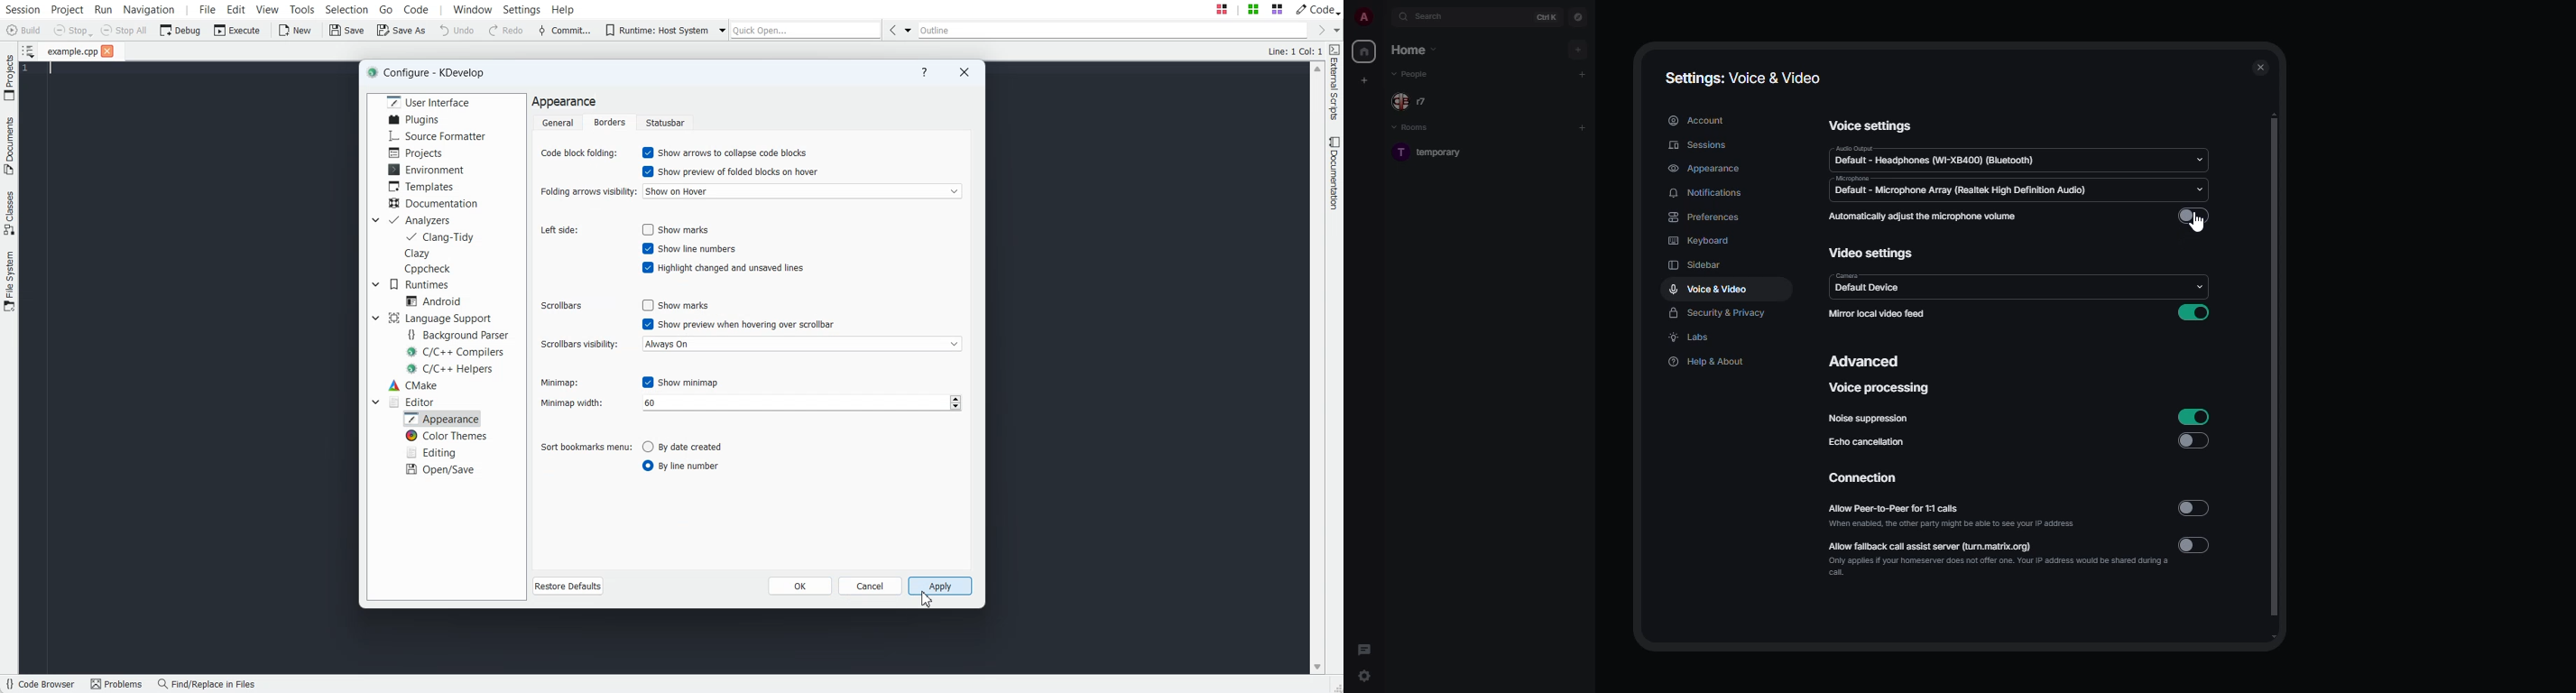  What do you see at coordinates (2198, 544) in the screenshot?
I see `disabled` at bounding box center [2198, 544].